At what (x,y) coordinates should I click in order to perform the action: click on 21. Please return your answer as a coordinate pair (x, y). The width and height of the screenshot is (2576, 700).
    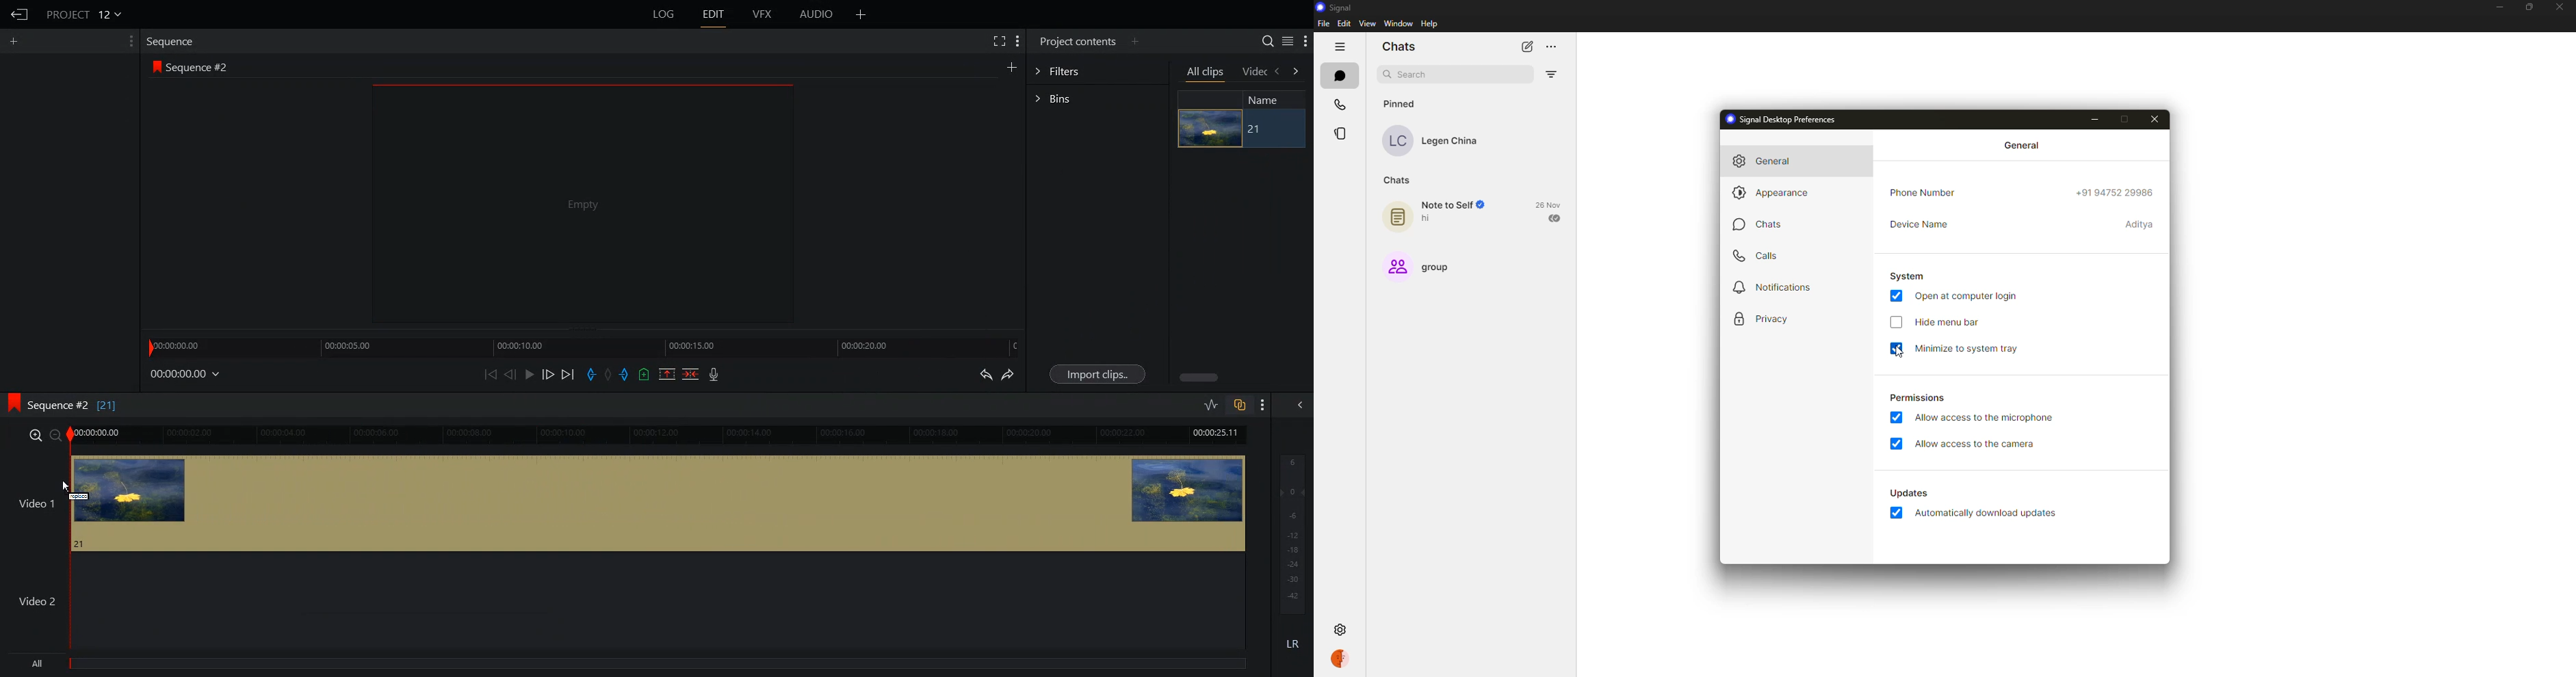
    Looking at the image, I should click on (1256, 129).